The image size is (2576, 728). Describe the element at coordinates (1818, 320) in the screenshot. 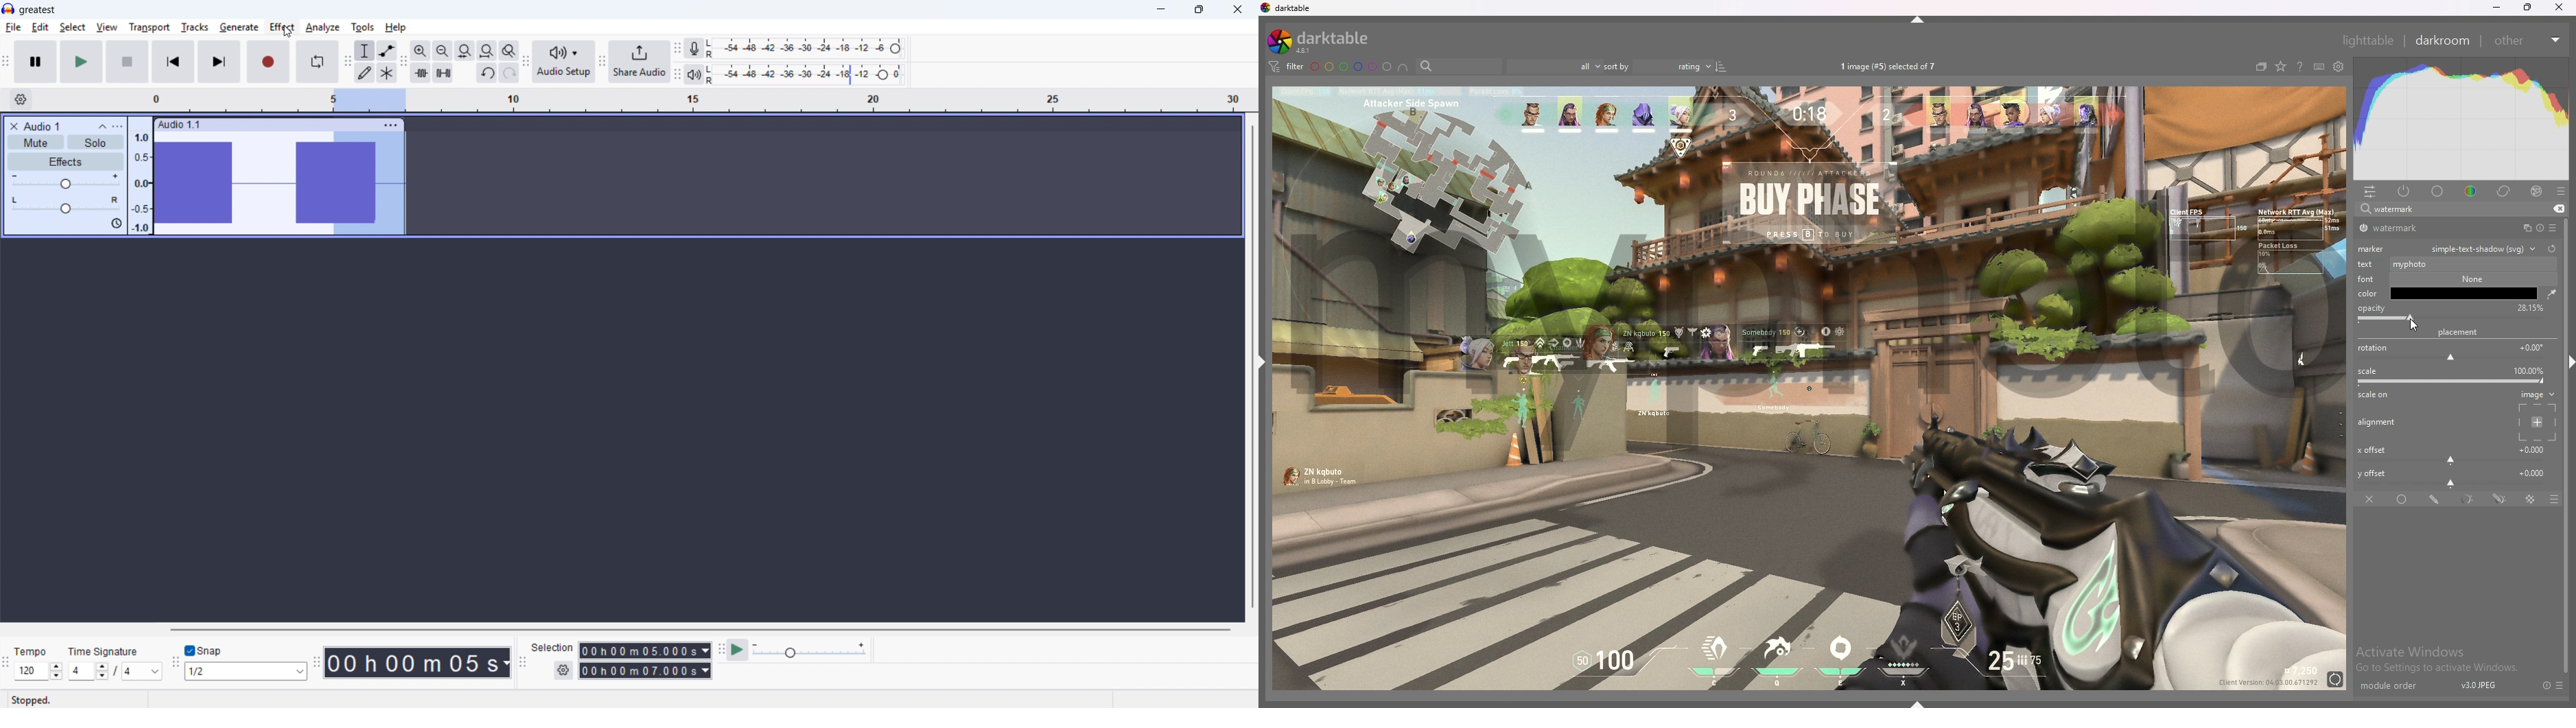

I see `watermark` at that location.